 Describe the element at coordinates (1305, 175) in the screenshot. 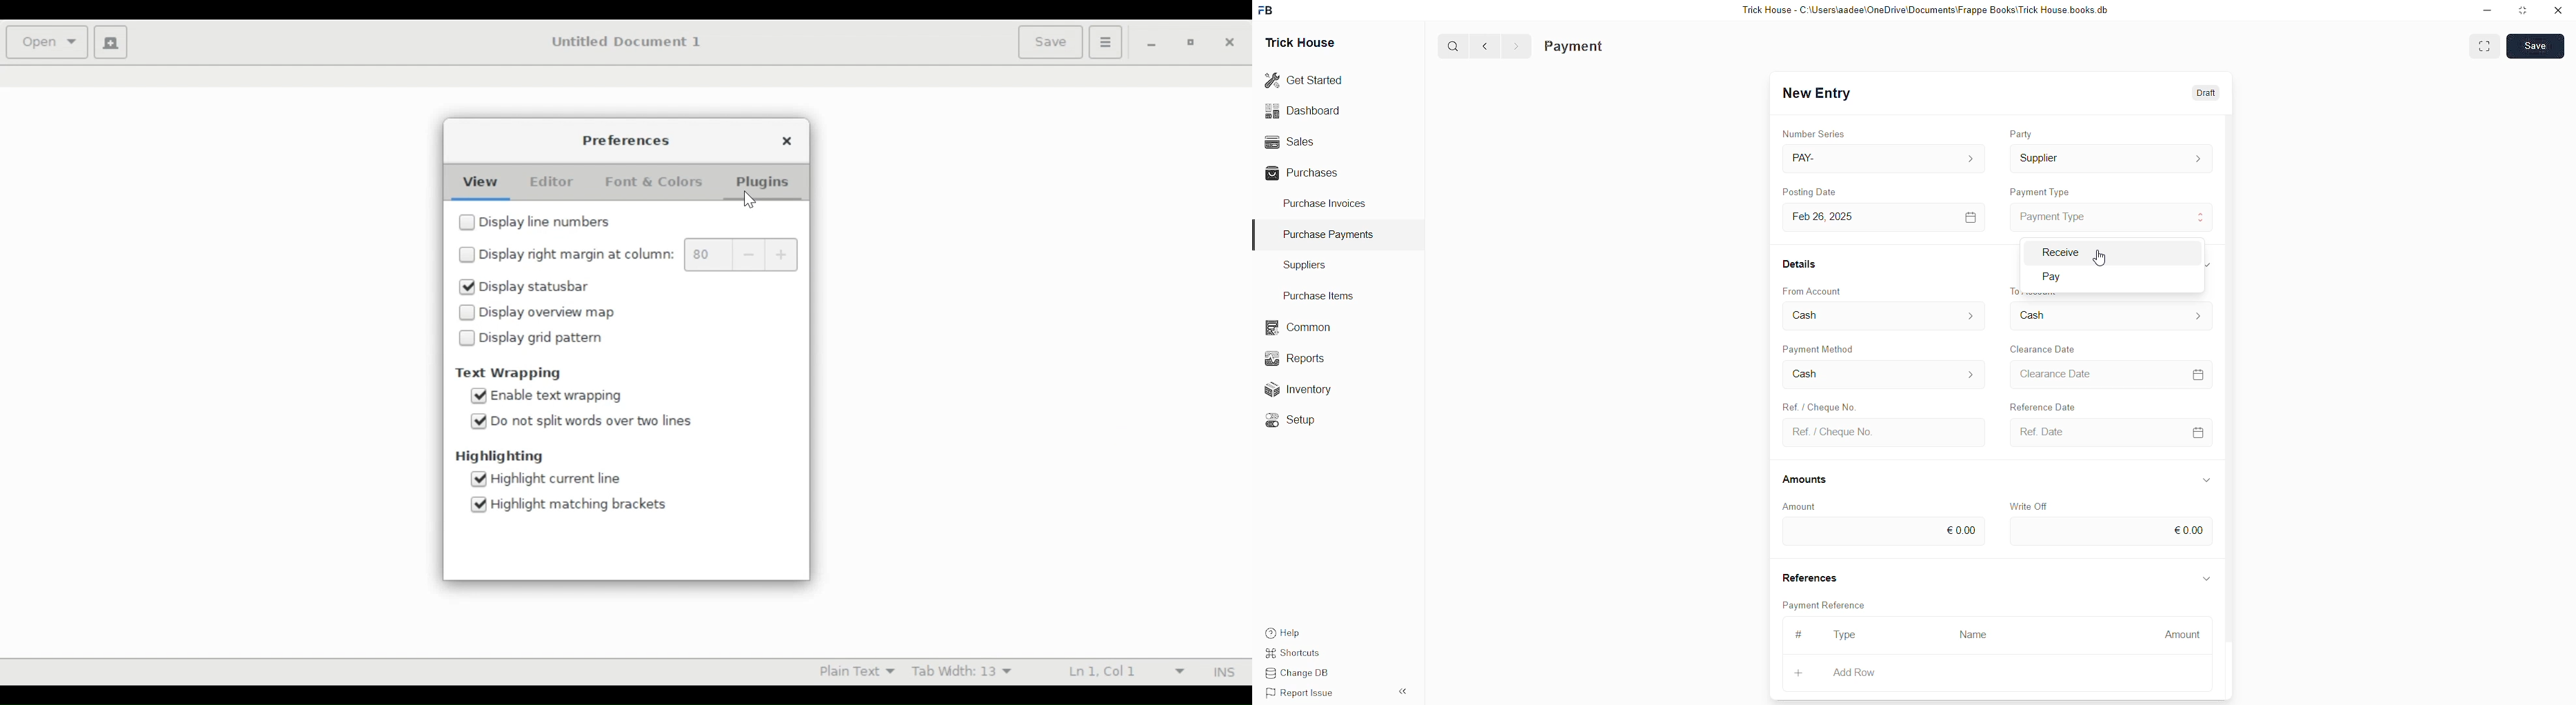

I see `Purchases` at that location.